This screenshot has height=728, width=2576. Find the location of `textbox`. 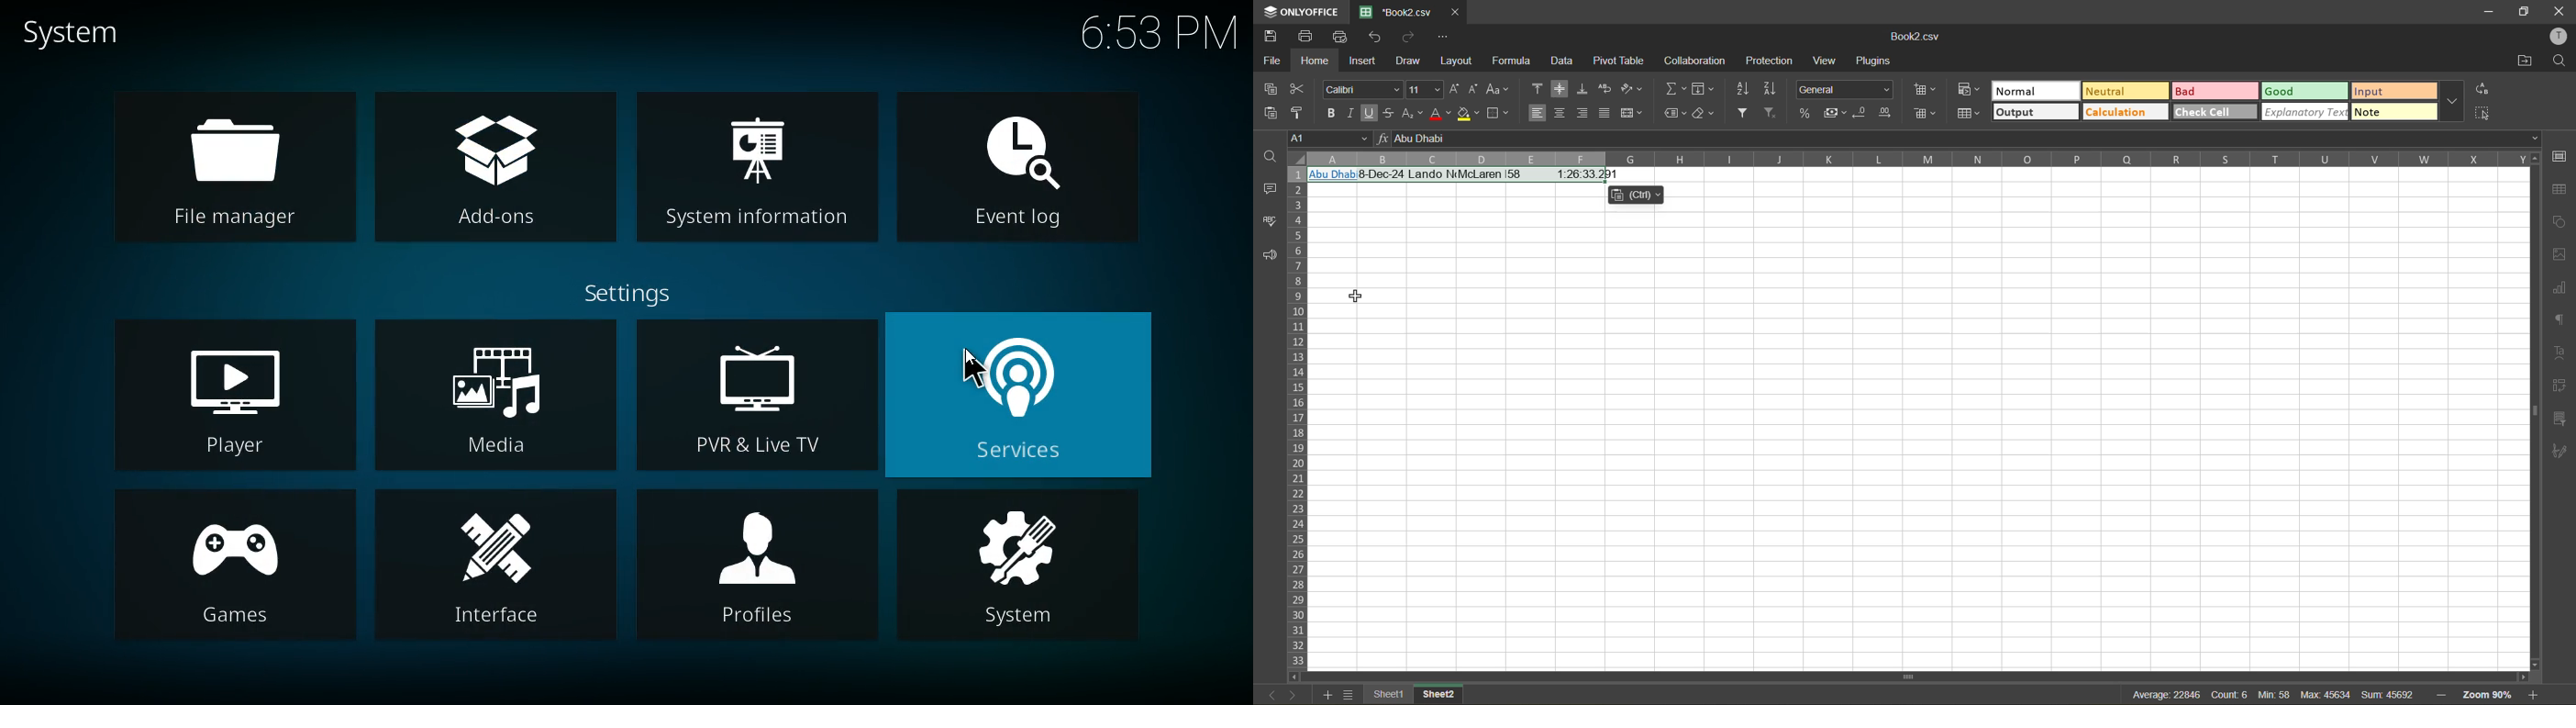

textbox is located at coordinates (2269, 694).